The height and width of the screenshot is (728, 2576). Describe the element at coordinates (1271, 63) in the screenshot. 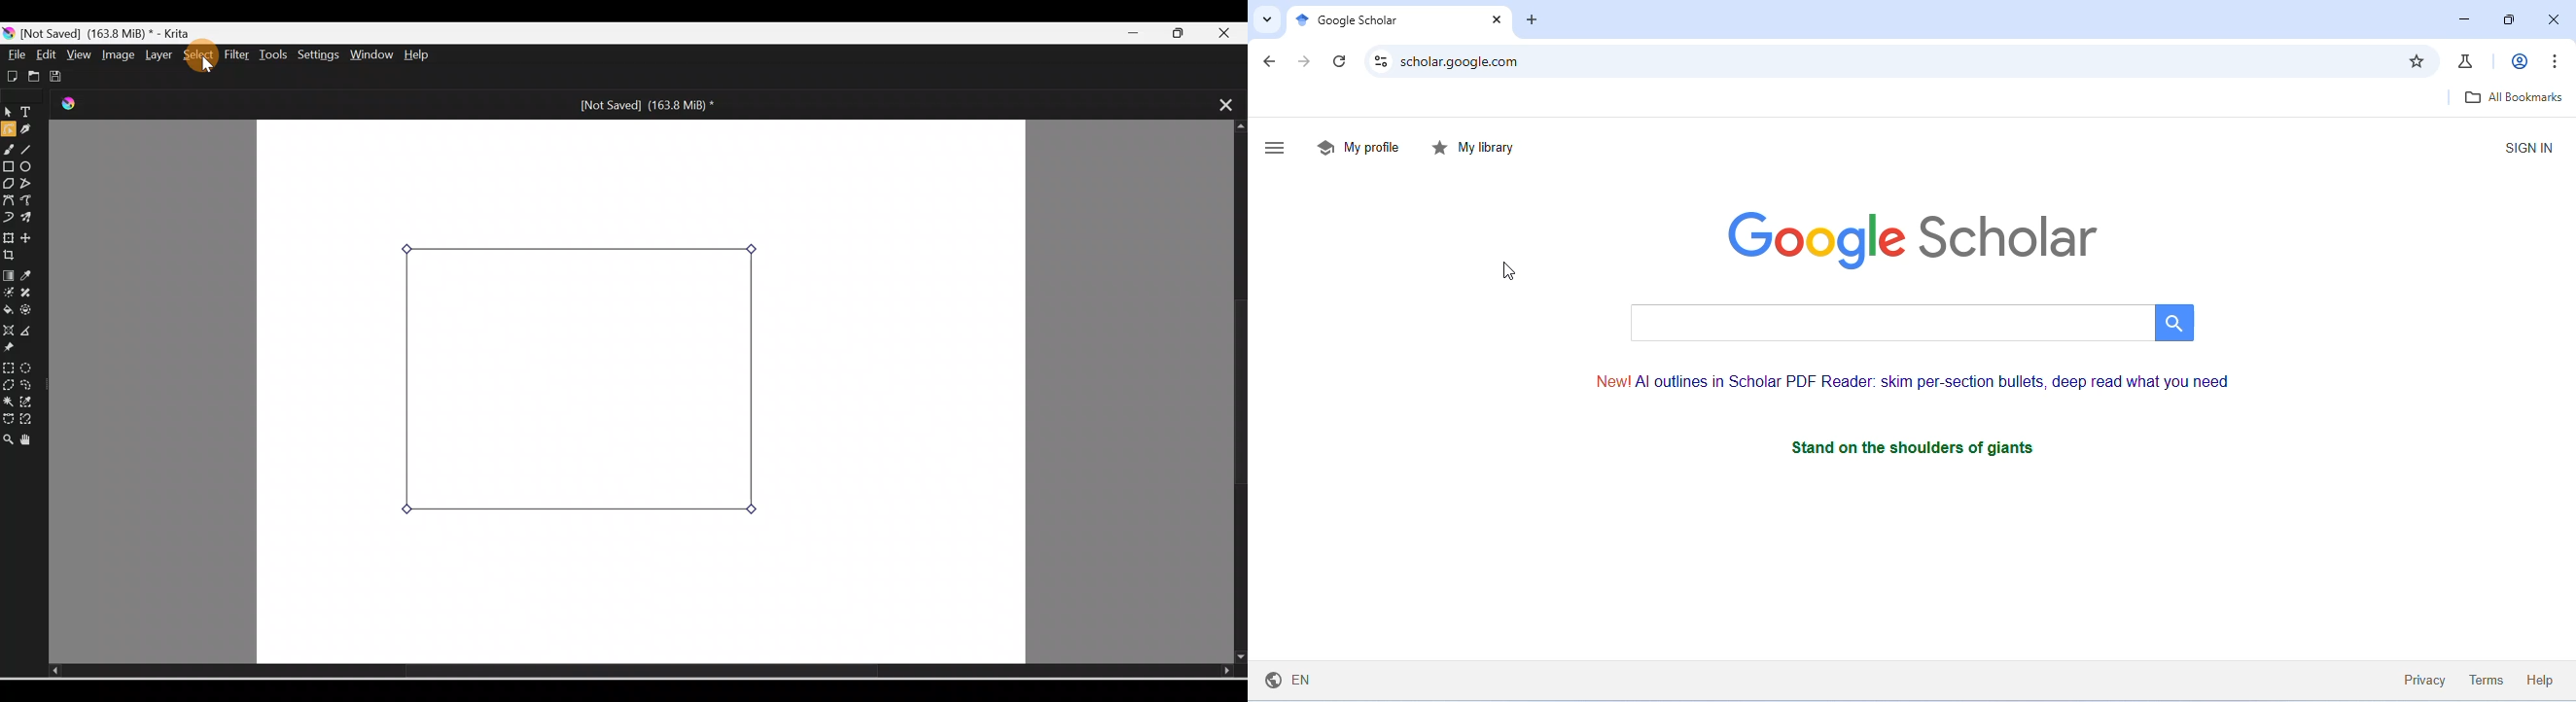

I see `go back` at that location.